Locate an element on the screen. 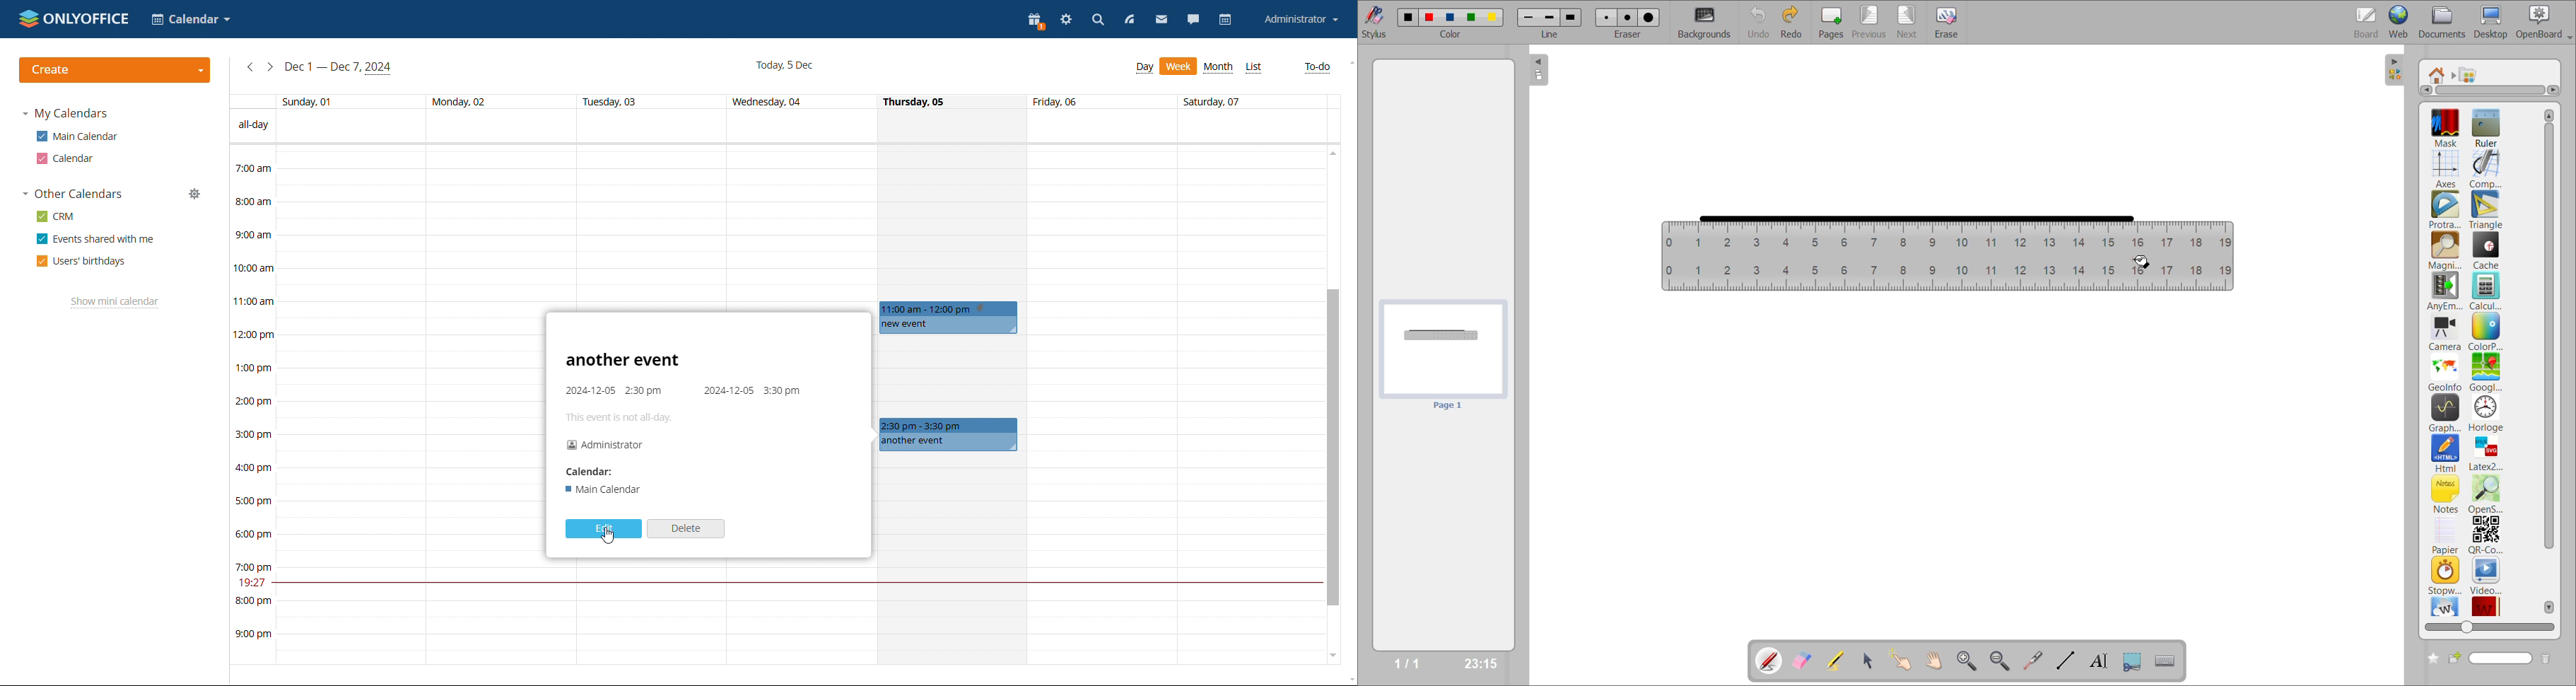 This screenshot has width=2576, height=700. Monday, 02 is located at coordinates (474, 102).